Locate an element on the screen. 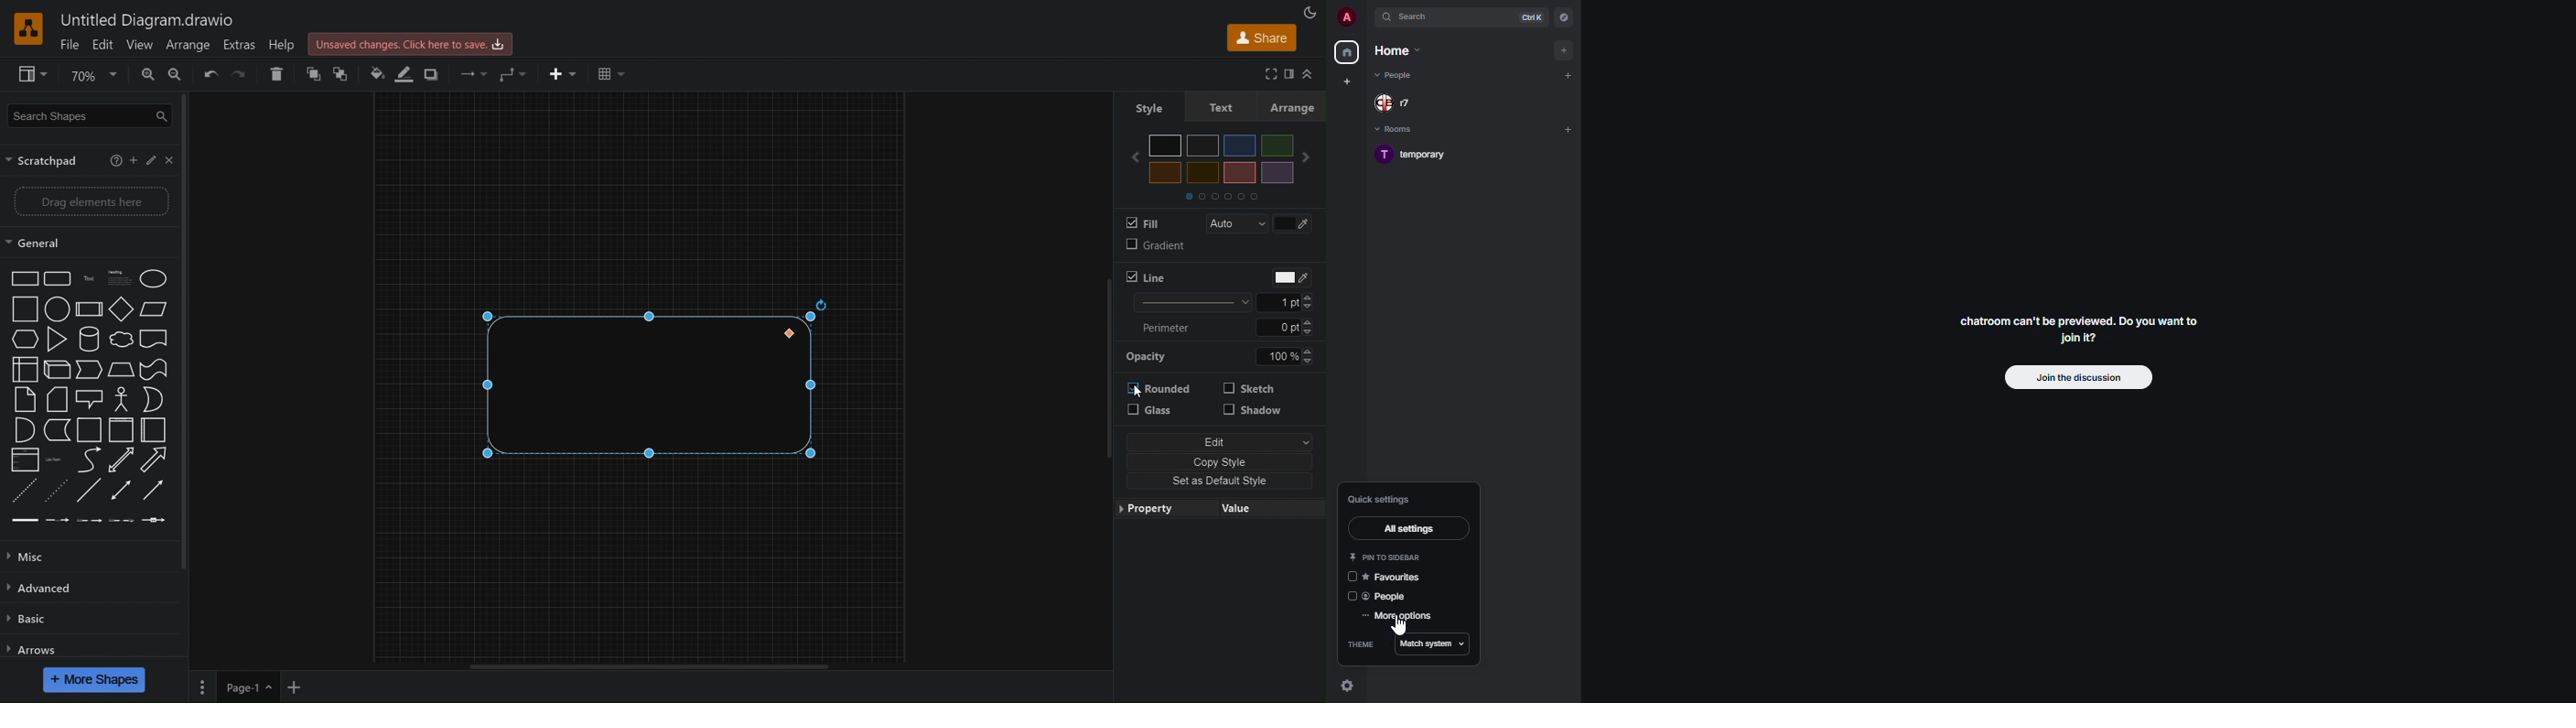 The width and height of the screenshot is (2576, 728). Cursor is located at coordinates (1137, 392).